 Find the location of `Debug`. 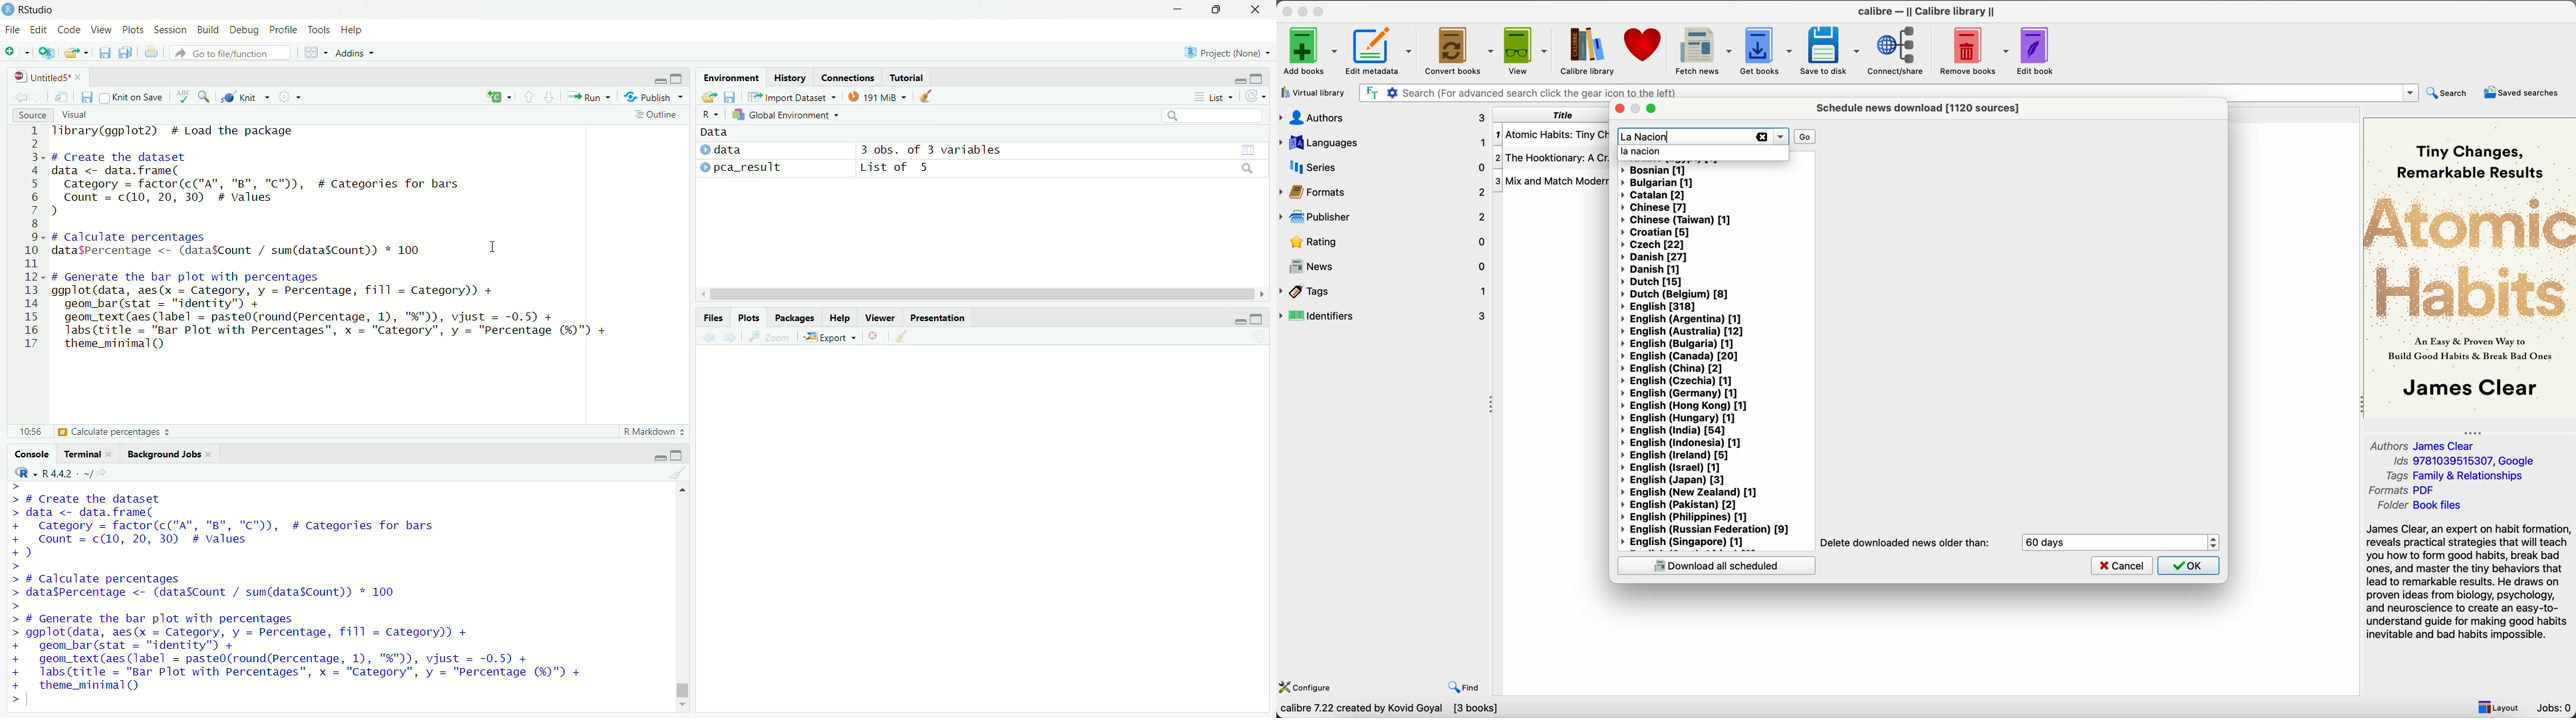

Debug is located at coordinates (247, 31).